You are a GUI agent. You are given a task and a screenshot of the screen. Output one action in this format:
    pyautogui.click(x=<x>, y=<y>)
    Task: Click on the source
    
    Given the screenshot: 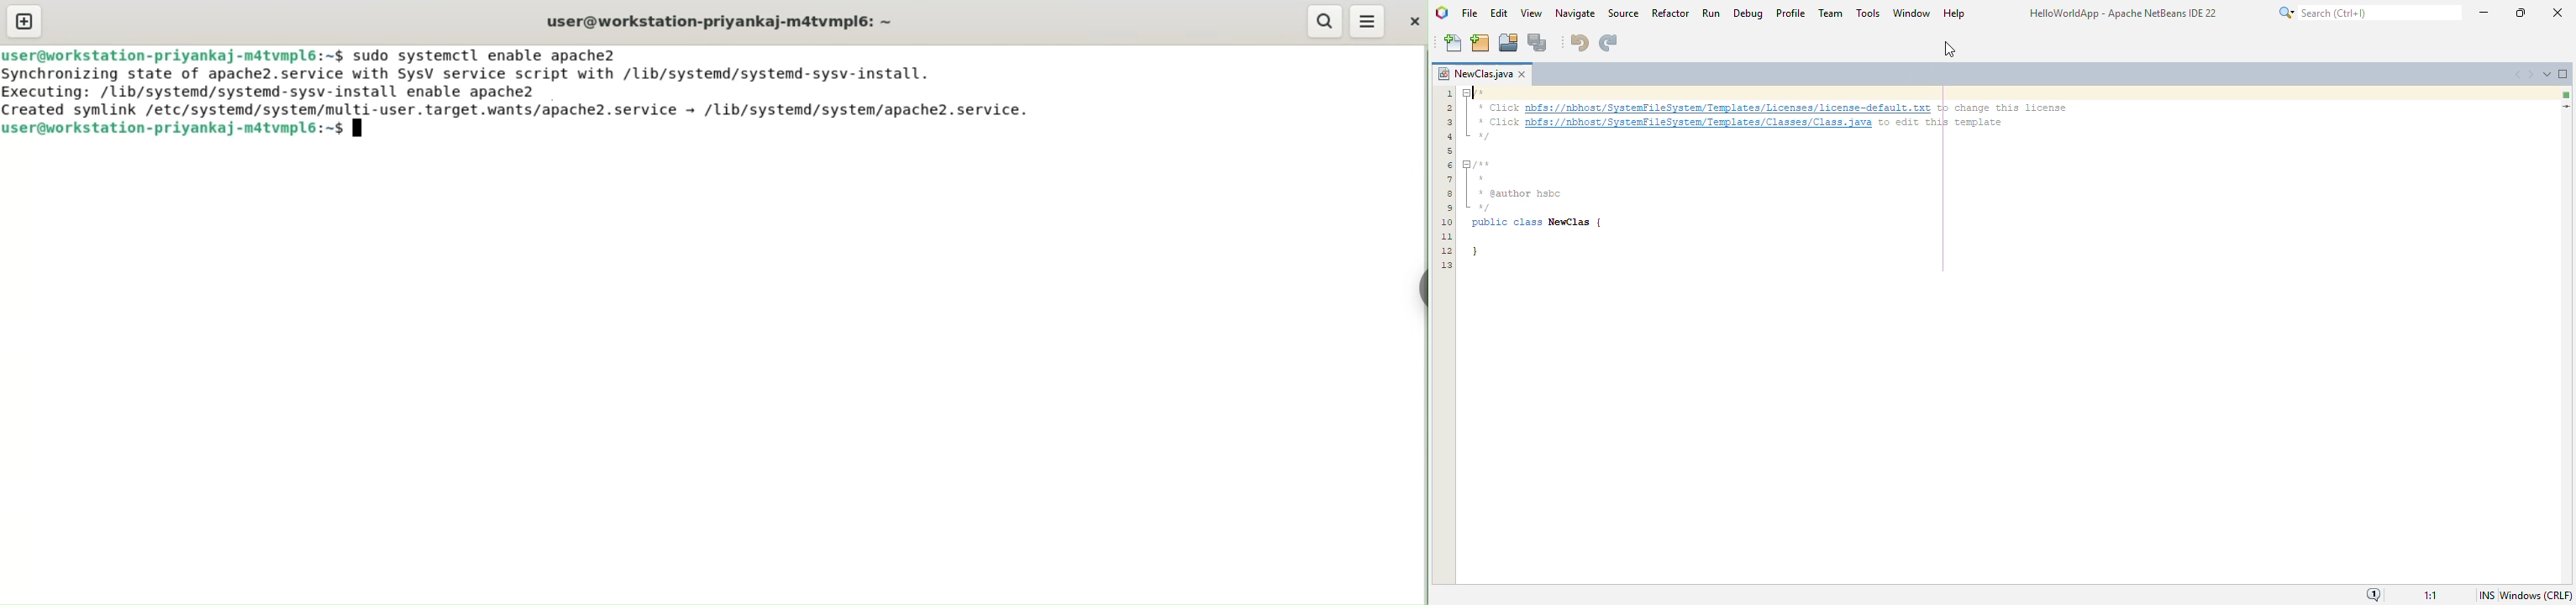 What is the action you would take?
    pyautogui.click(x=1624, y=13)
    